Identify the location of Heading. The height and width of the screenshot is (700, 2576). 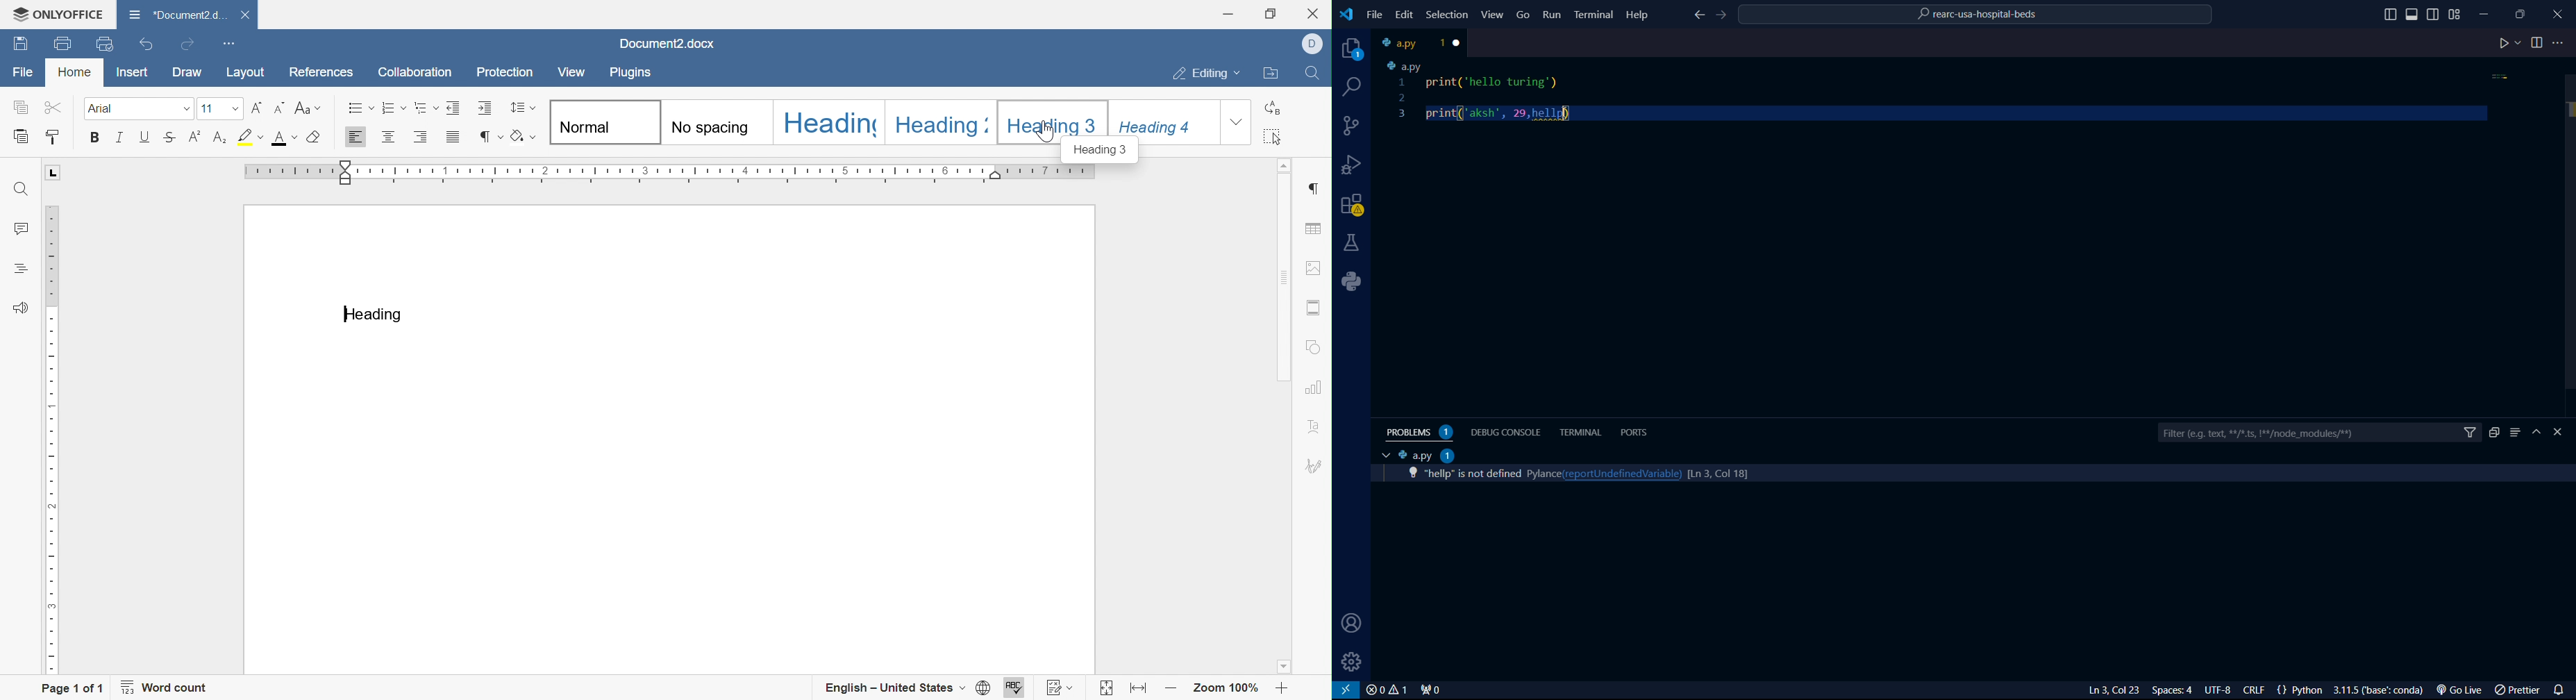
(828, 123).